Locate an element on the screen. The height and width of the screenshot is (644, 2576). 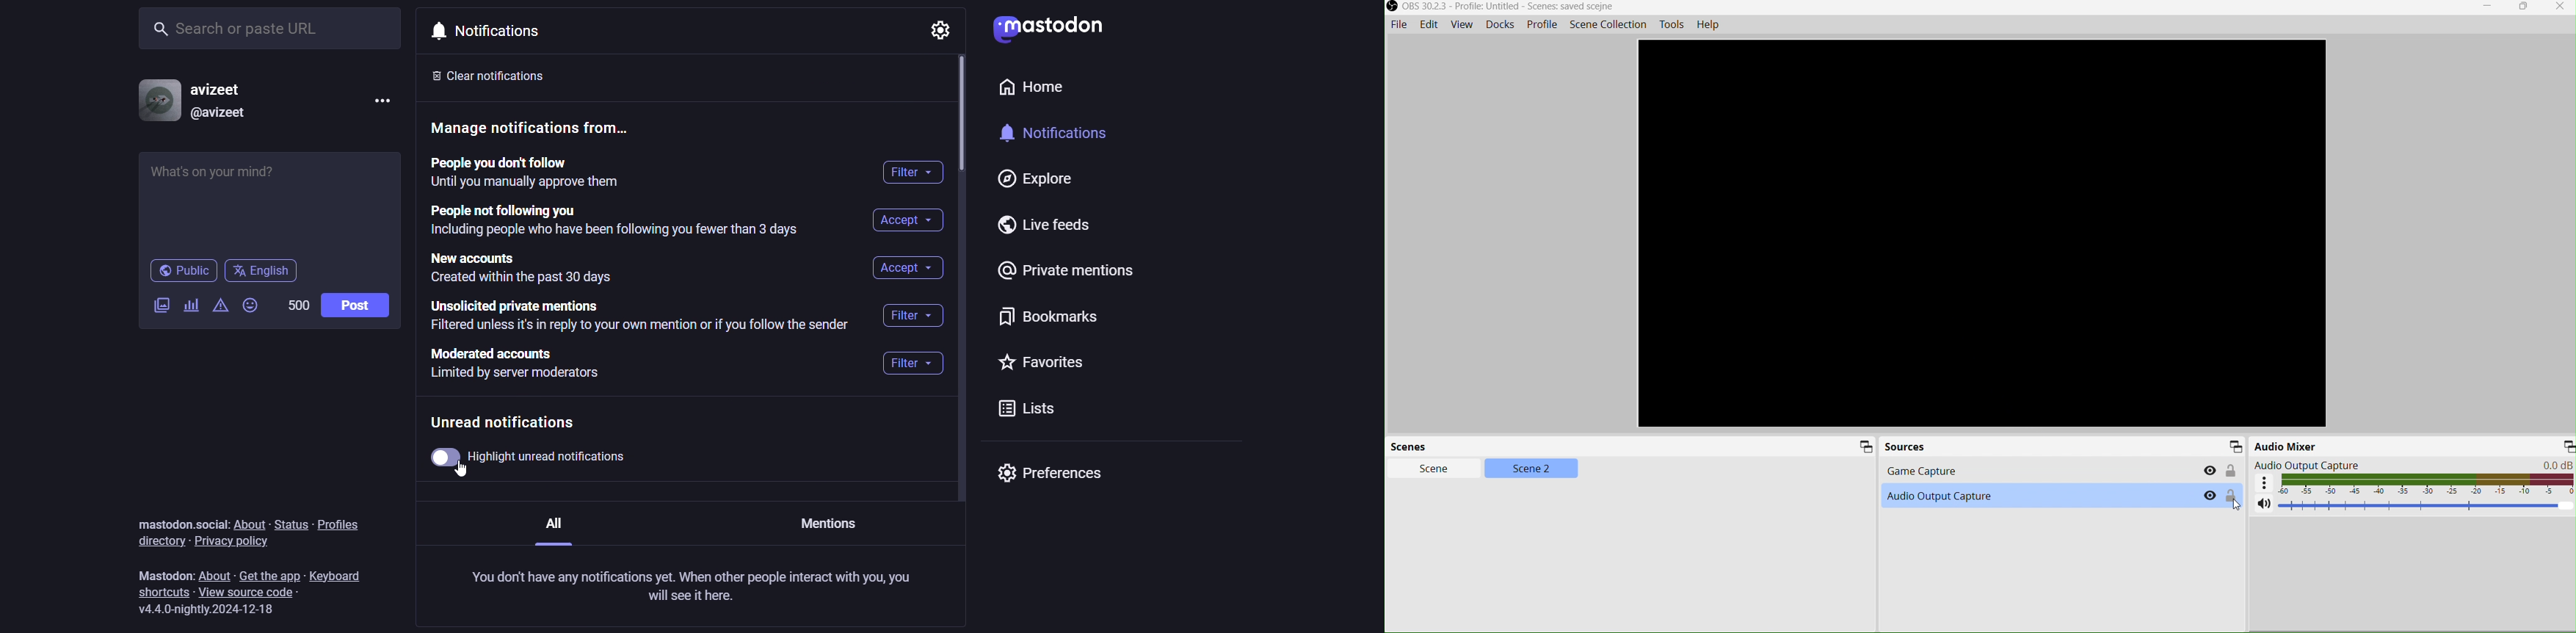
private mentions is located at coordinates (1062, 277).